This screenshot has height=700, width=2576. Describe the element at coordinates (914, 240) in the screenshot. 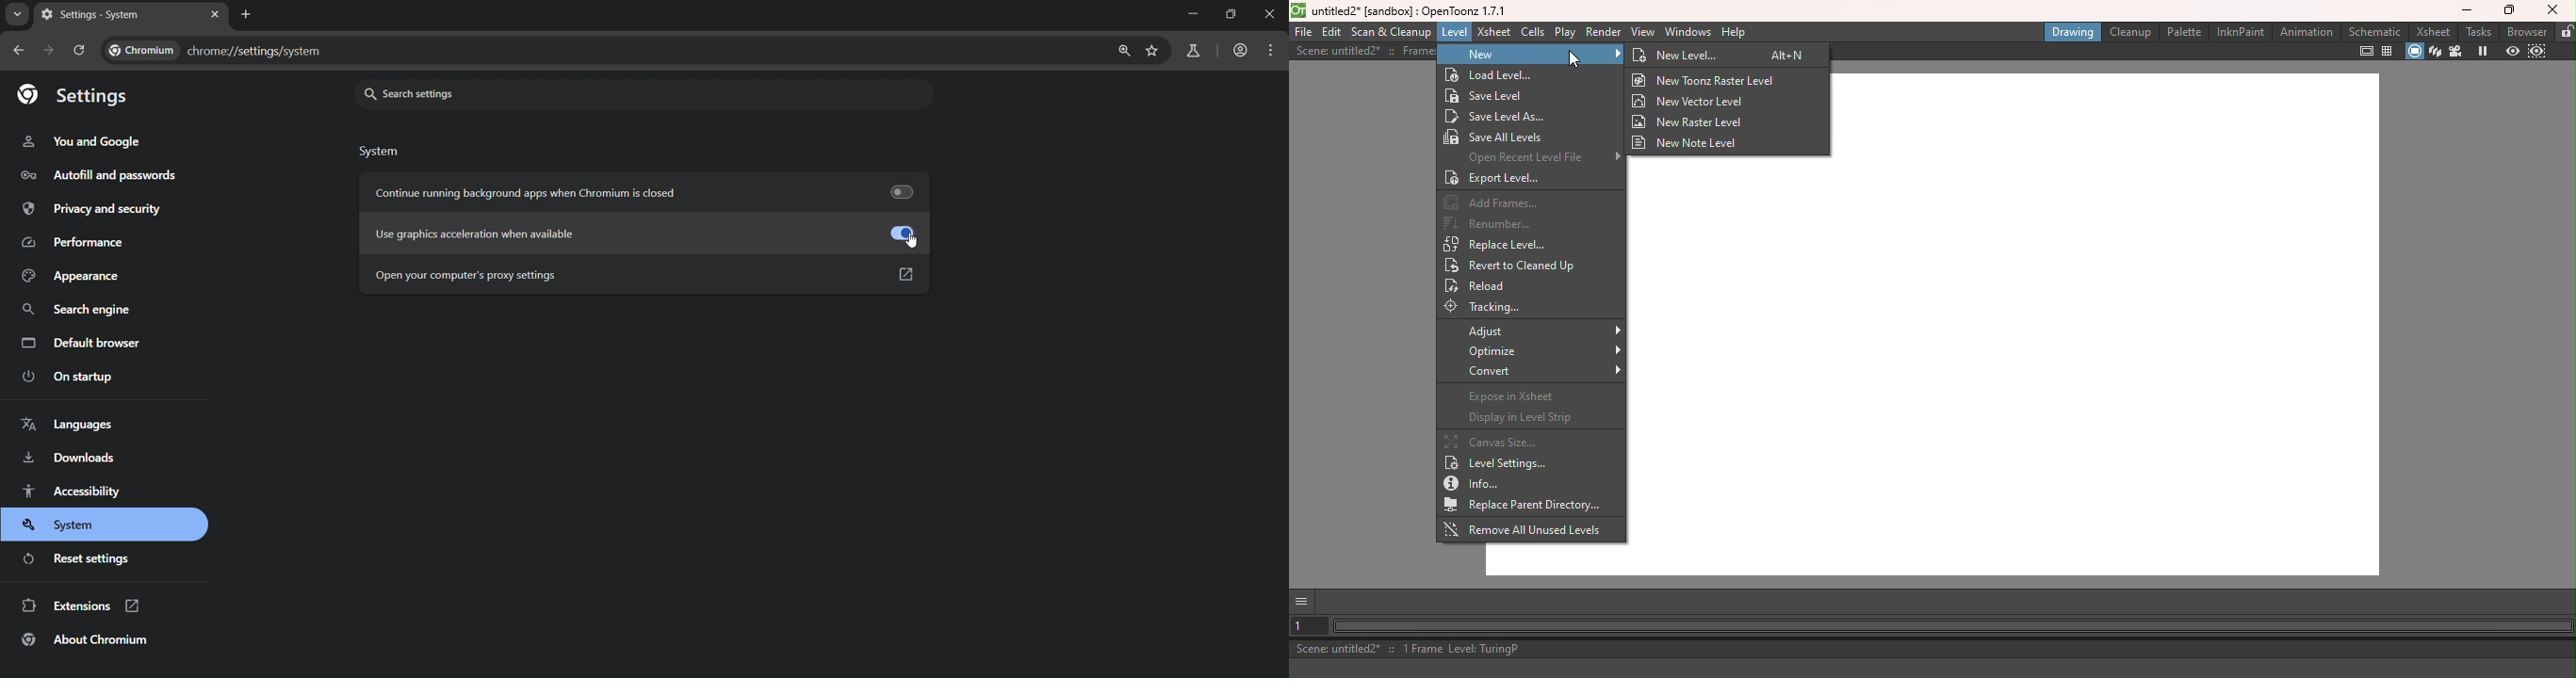

I see `cursor` at that location.